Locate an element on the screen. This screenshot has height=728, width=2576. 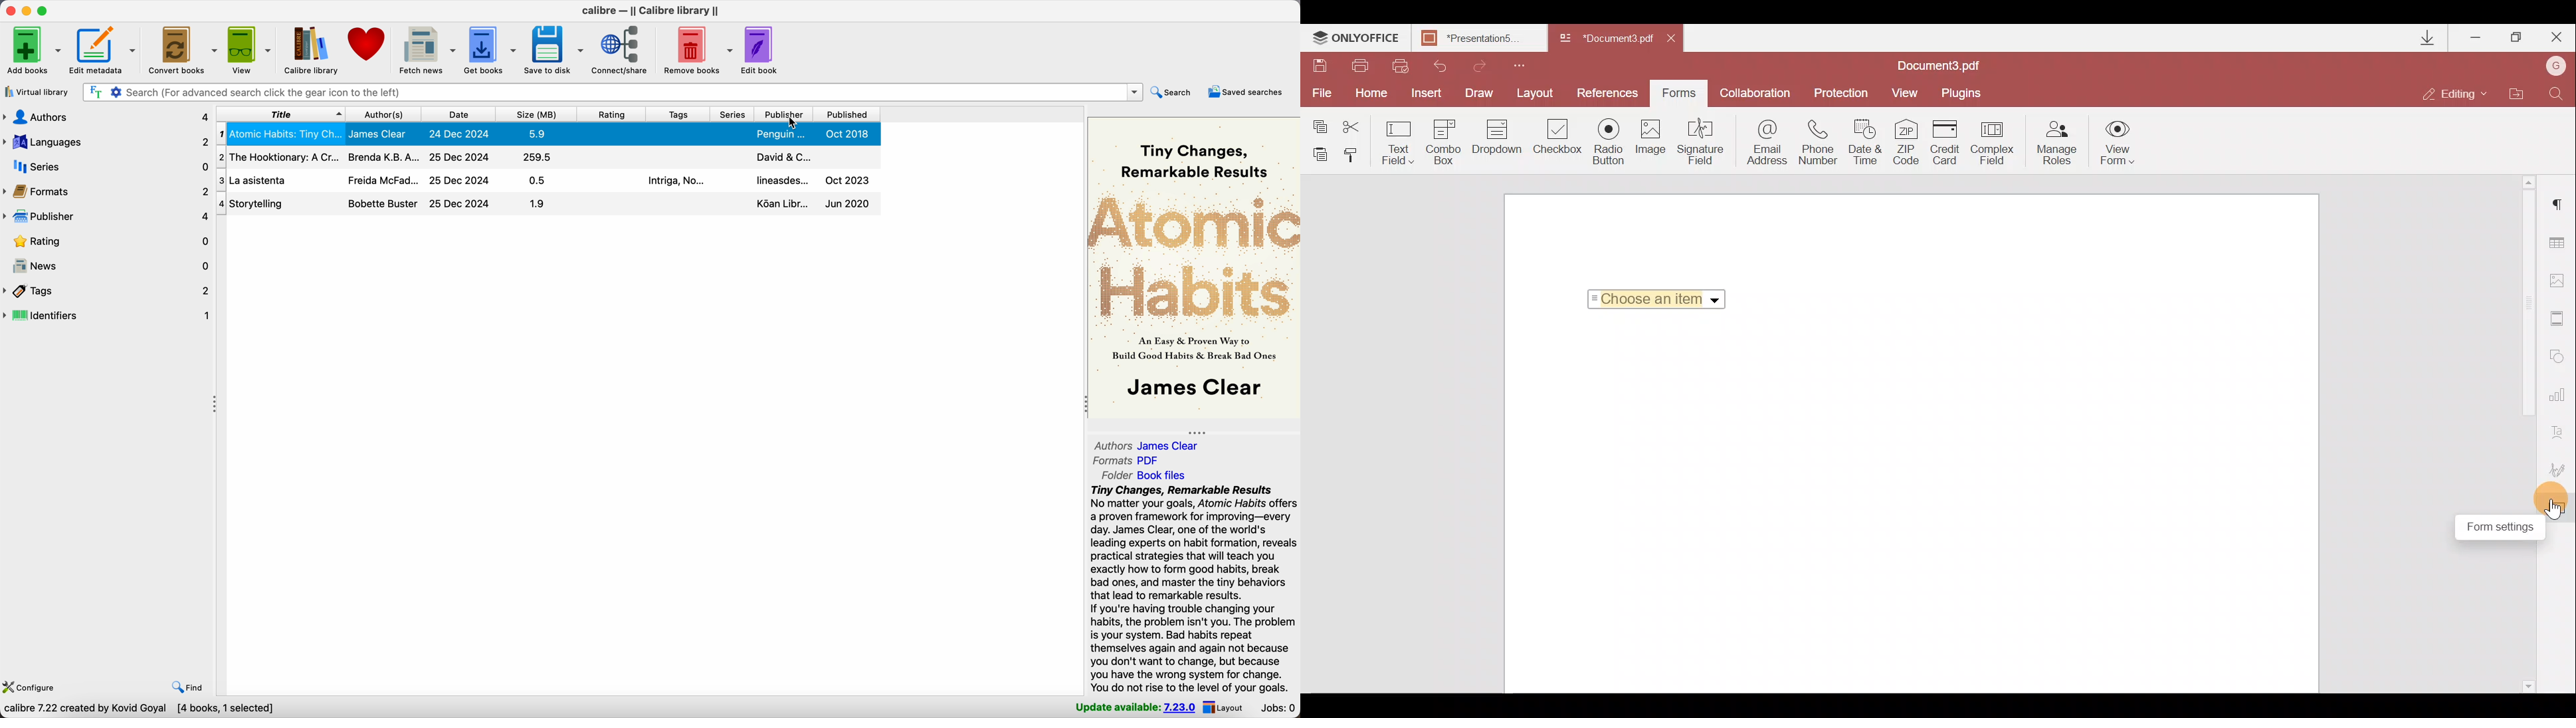
freida McFad... is located at coordinates (382, 180).